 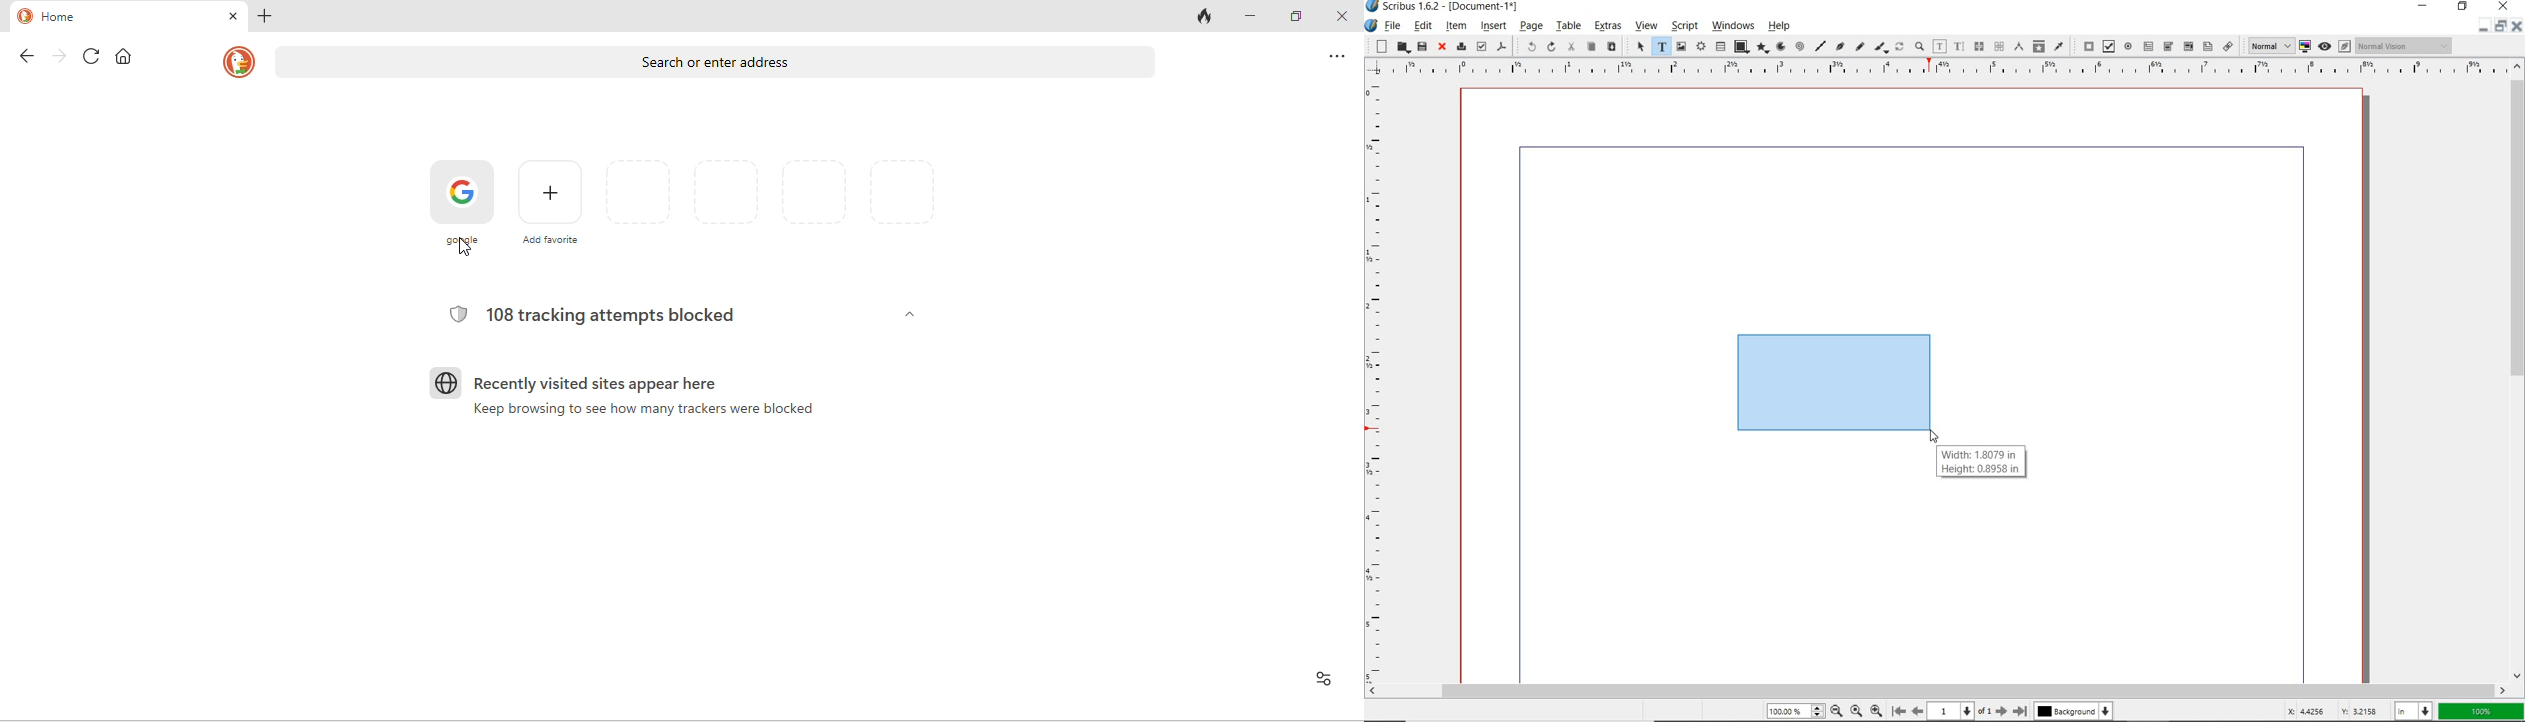 What do you see at coordinates (598, 315) in the screenshot?
I see `108 tracking attempts blocked` at bounding box center [598, 315].